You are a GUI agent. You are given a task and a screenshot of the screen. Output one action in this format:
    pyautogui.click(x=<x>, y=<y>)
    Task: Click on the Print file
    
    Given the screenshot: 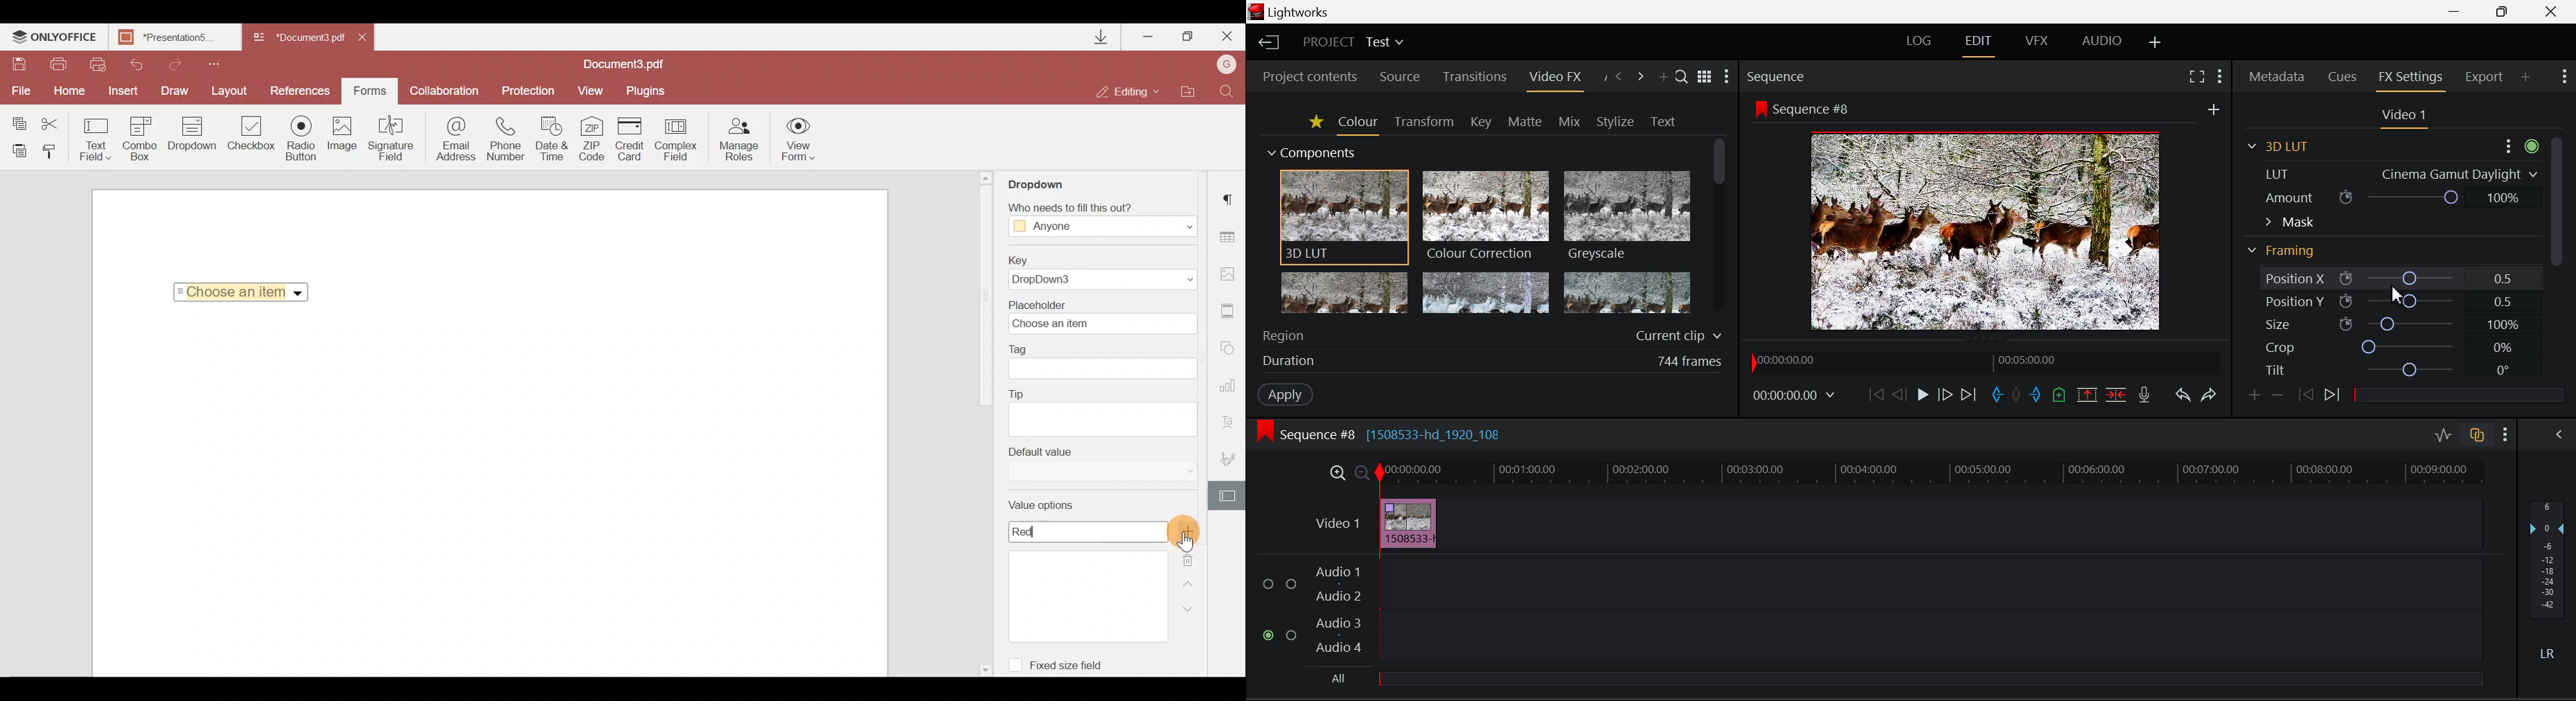 What is the action you would take?
    pyautogui.click(x=62, y=64)
    